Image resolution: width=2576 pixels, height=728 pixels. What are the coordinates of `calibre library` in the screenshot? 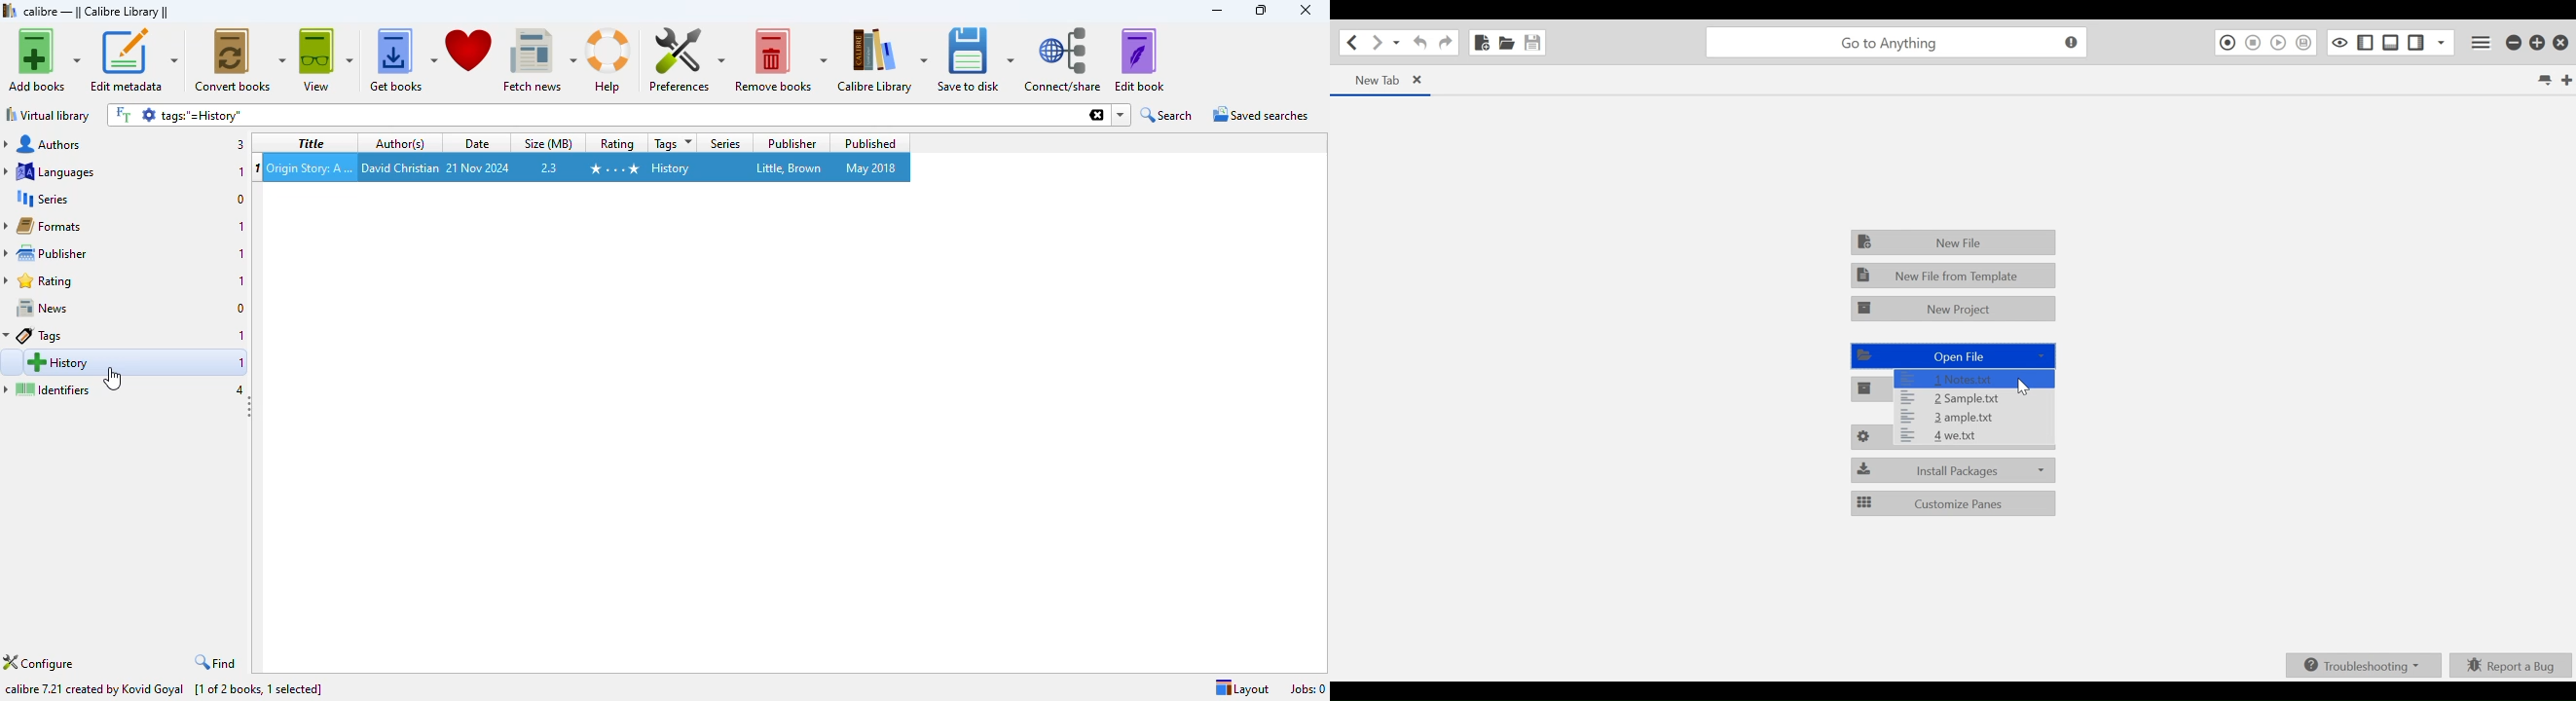 It's located at (883, 59).